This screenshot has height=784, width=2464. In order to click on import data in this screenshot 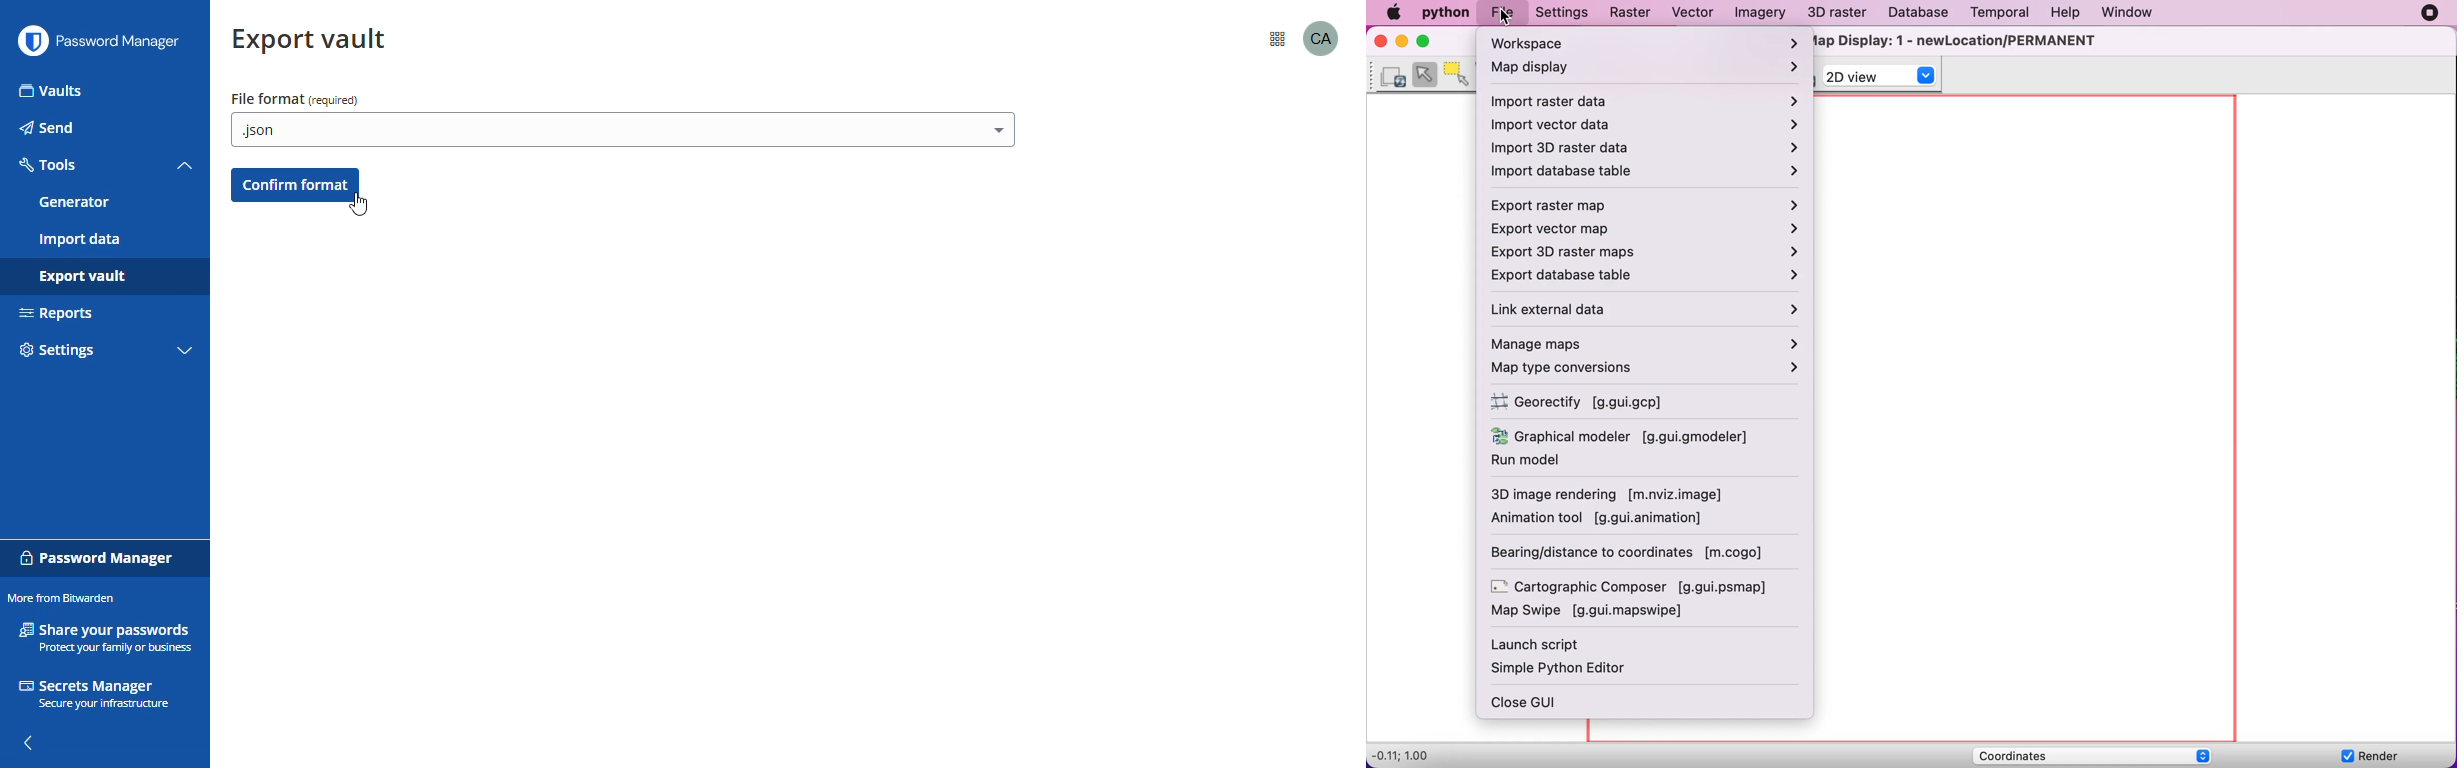, I will do `click(80, 240)`.